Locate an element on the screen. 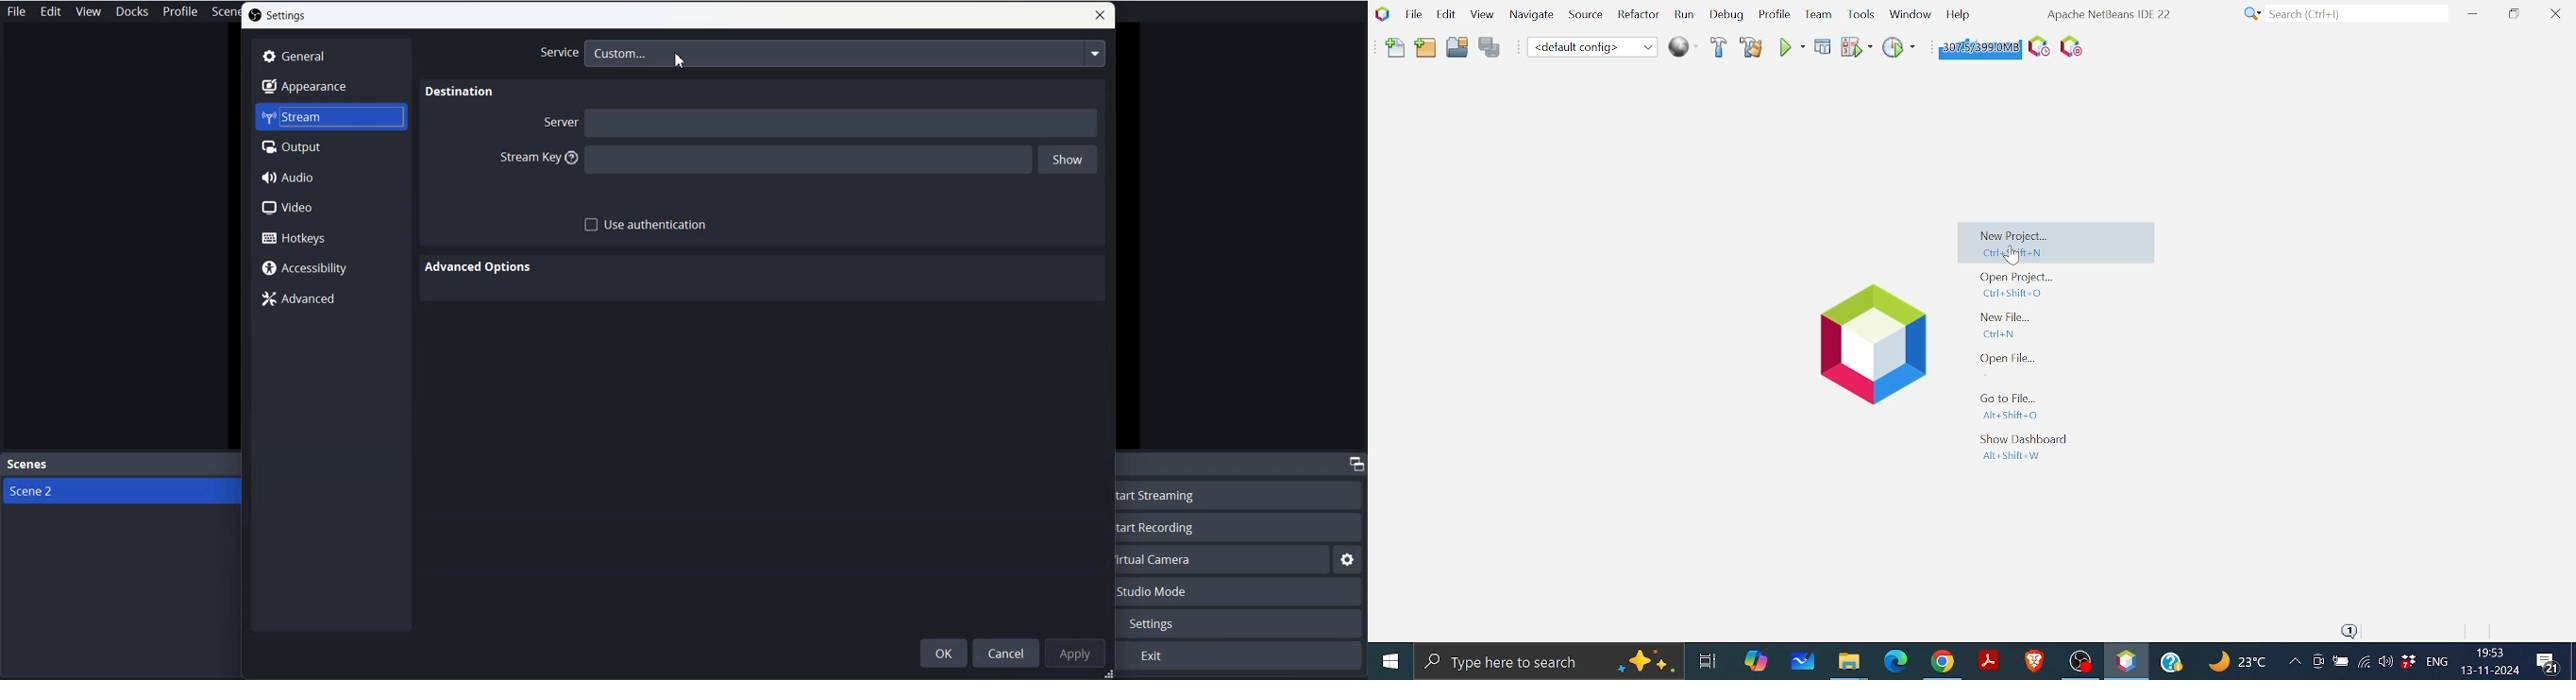 The width and height of the screenshot is (2576, 700). Scenes is located at coordinates (121, 465).